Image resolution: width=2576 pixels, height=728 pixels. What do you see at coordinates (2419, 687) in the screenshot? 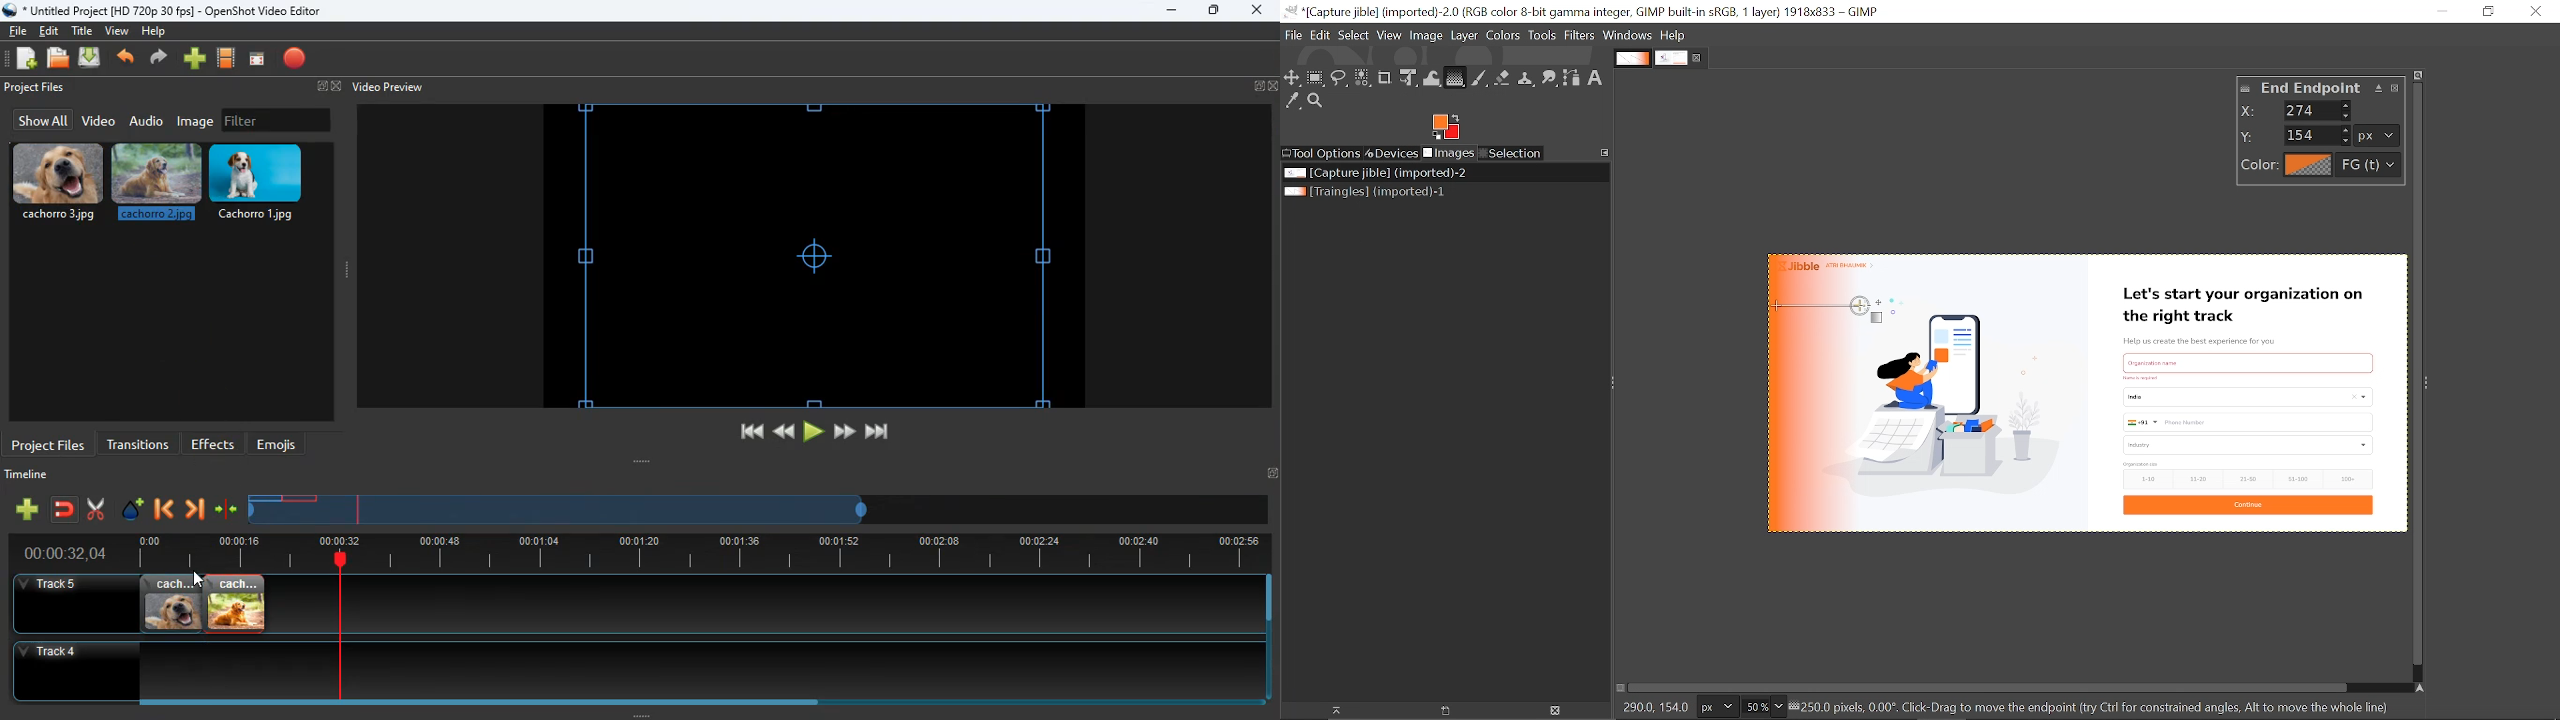
I see `Navigate the image display` at bounding box center [2419, 687].